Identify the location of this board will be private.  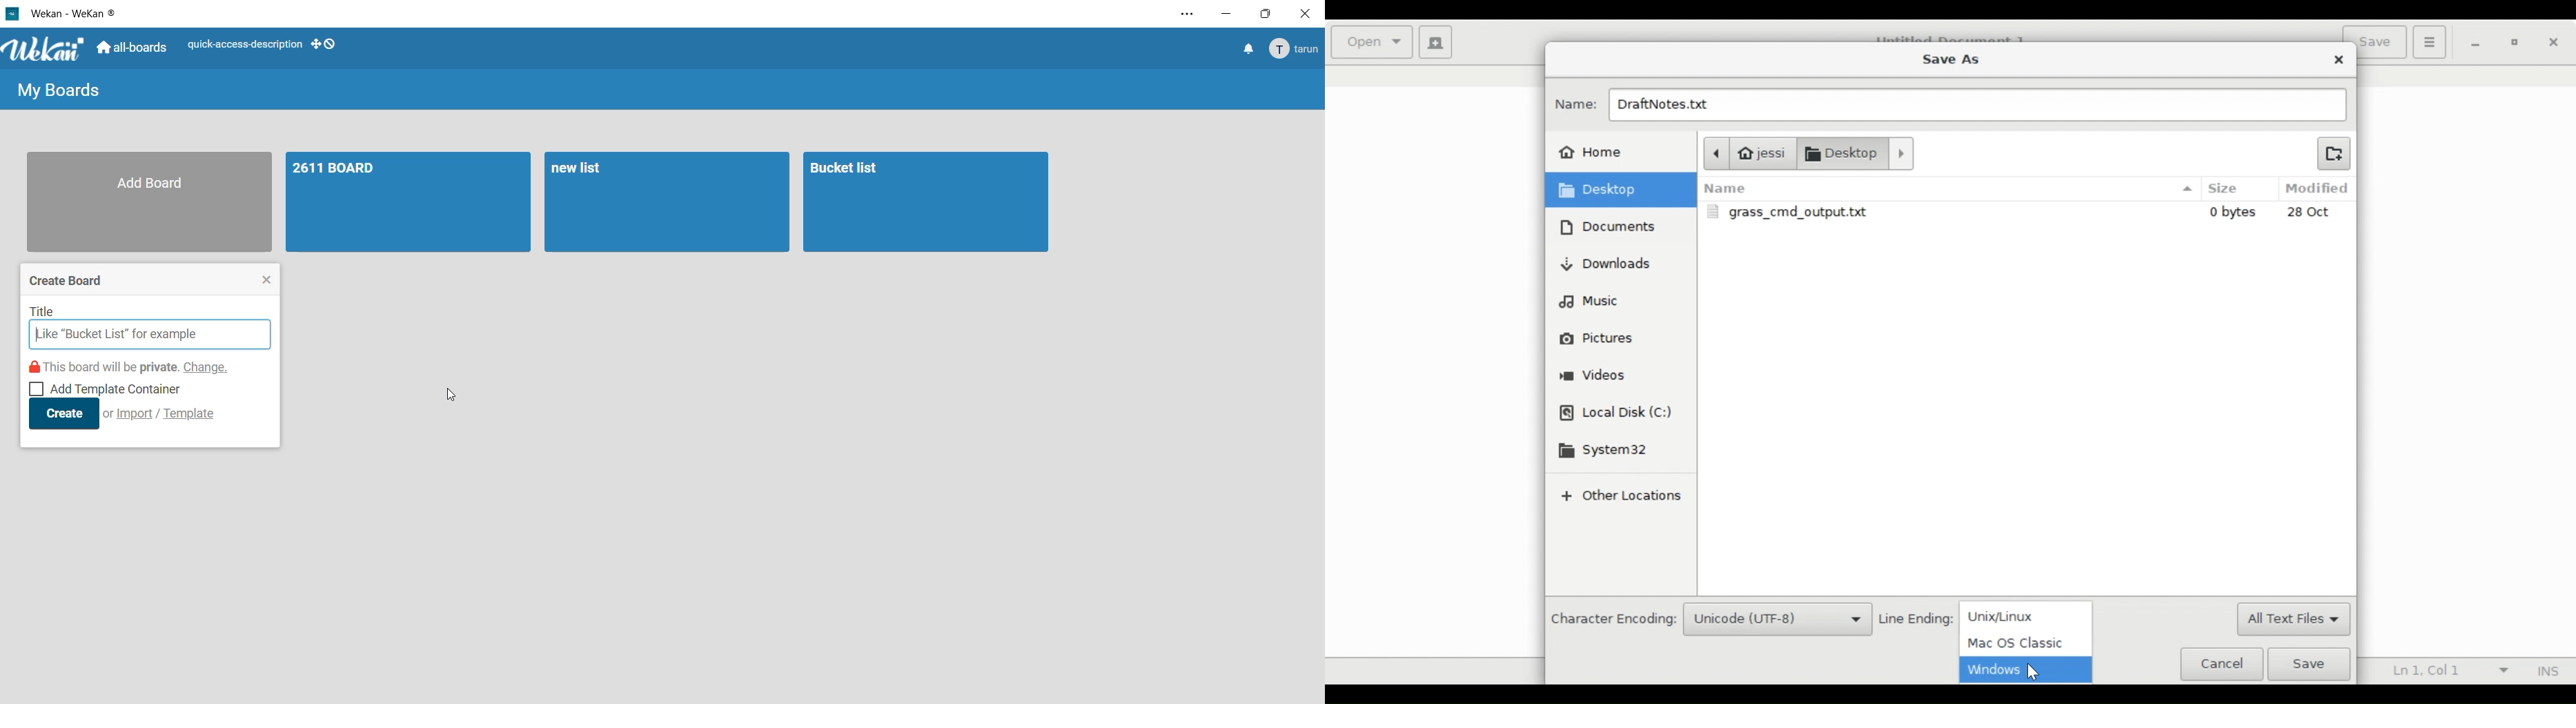
(124, 367).